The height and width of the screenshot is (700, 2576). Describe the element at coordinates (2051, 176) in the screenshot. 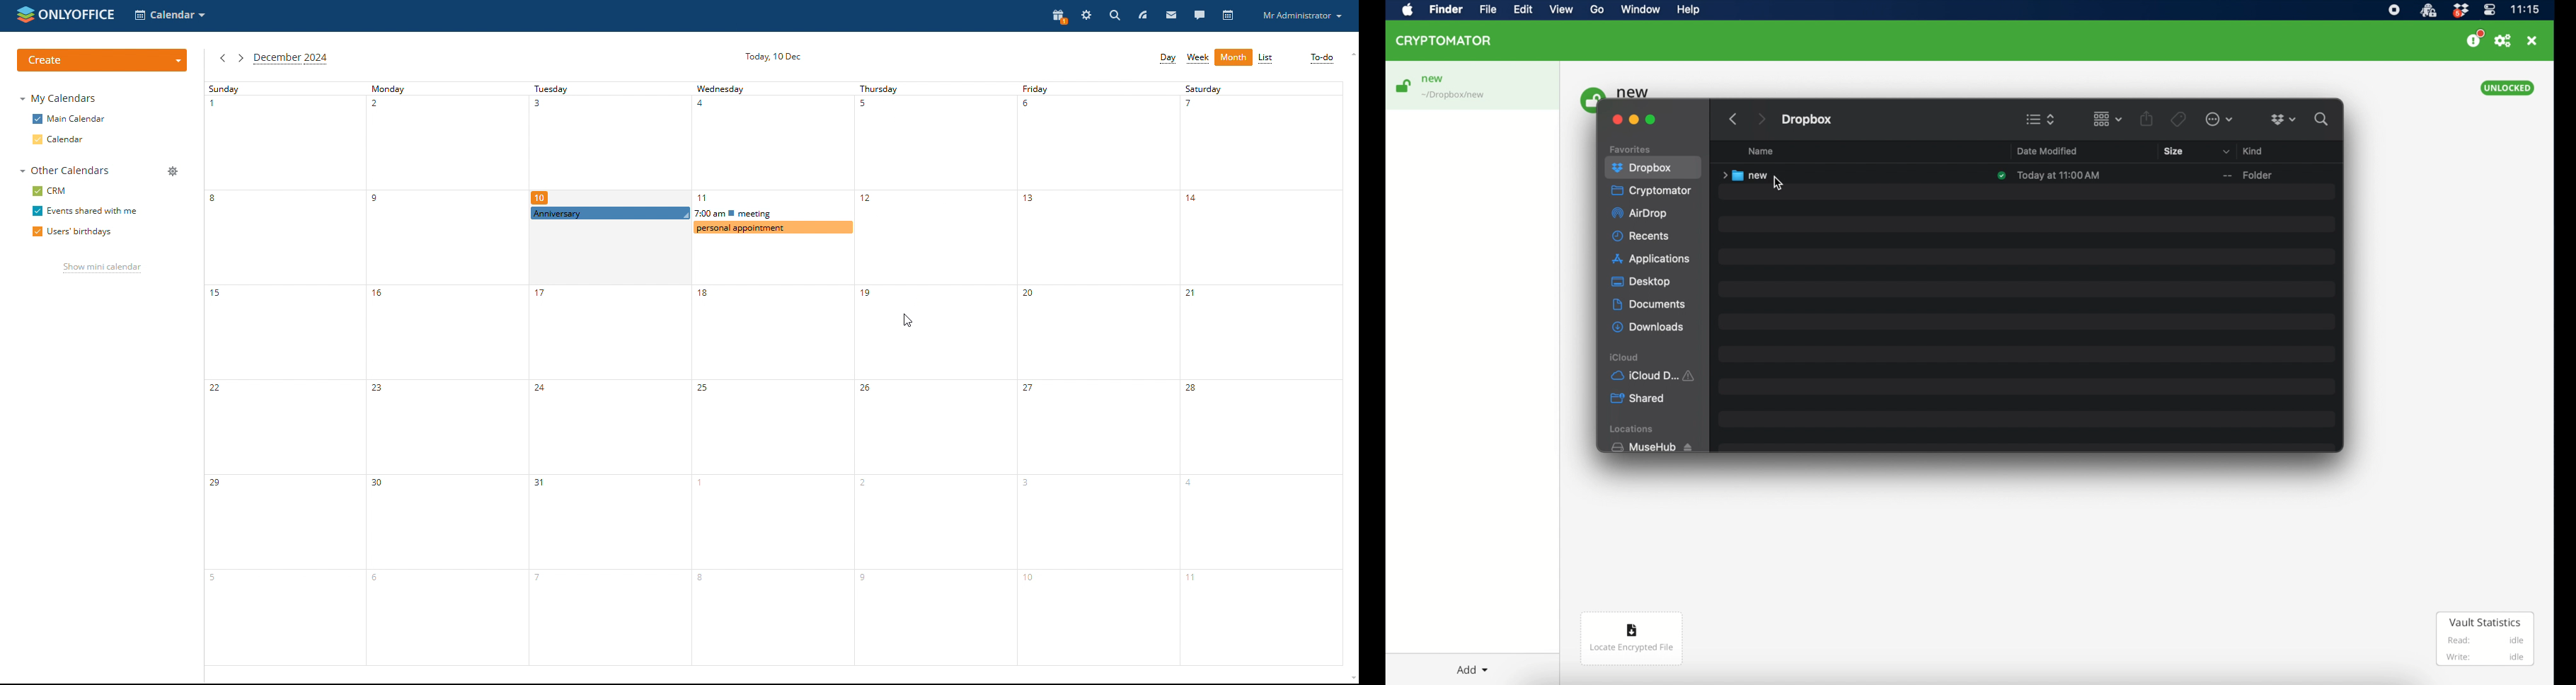

I see `date` at that location.